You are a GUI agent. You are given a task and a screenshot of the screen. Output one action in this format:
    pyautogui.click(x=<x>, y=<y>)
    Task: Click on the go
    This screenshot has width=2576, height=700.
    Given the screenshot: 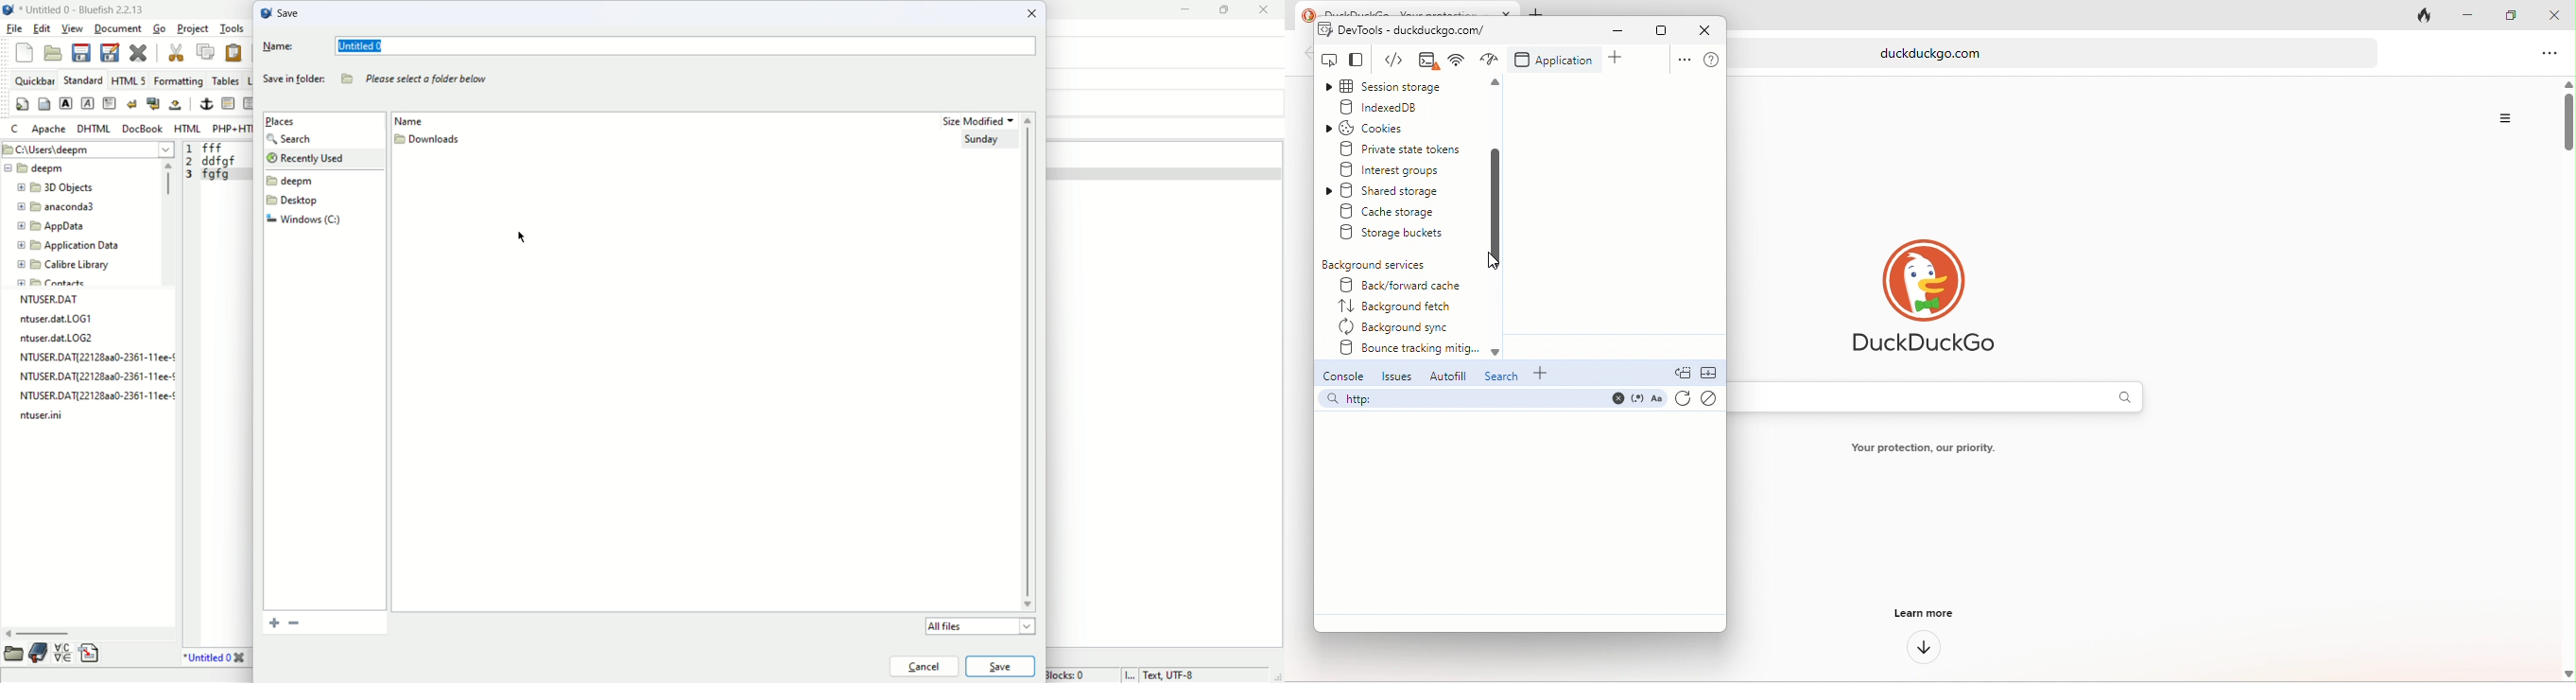 What is the action you would take?
    pyautogui.click(x=159, y=29)
    